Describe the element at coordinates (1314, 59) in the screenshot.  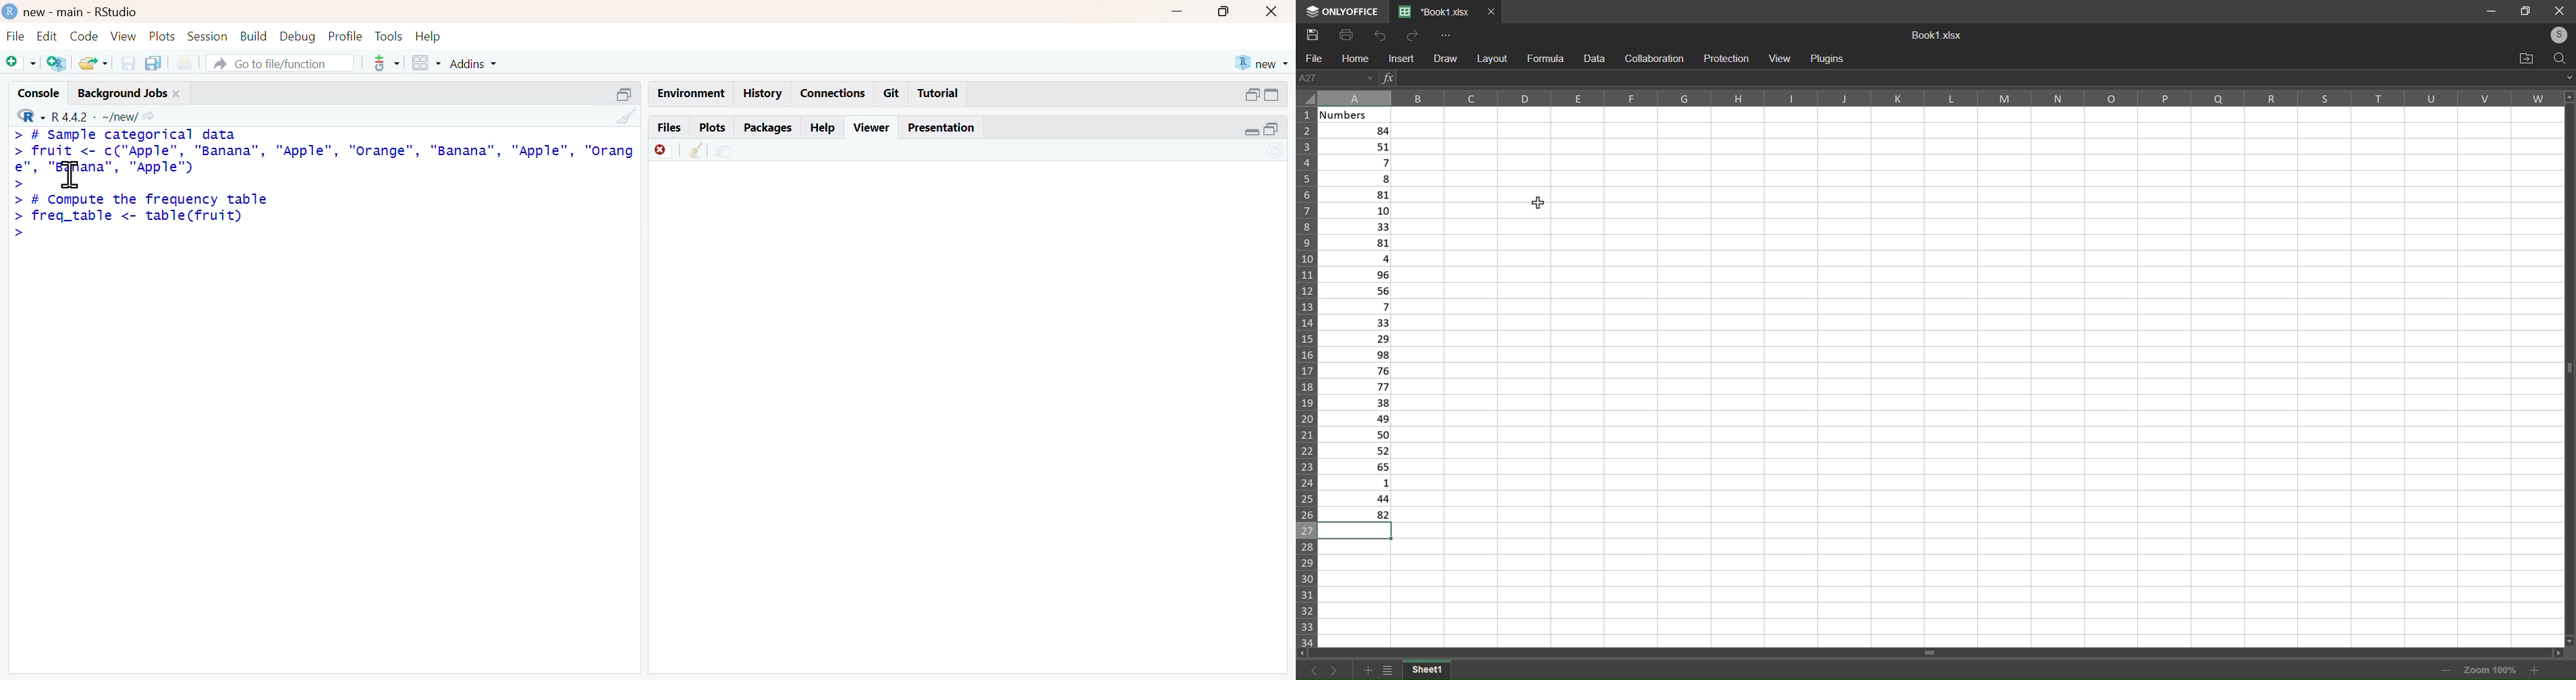
I see `file` at that location.